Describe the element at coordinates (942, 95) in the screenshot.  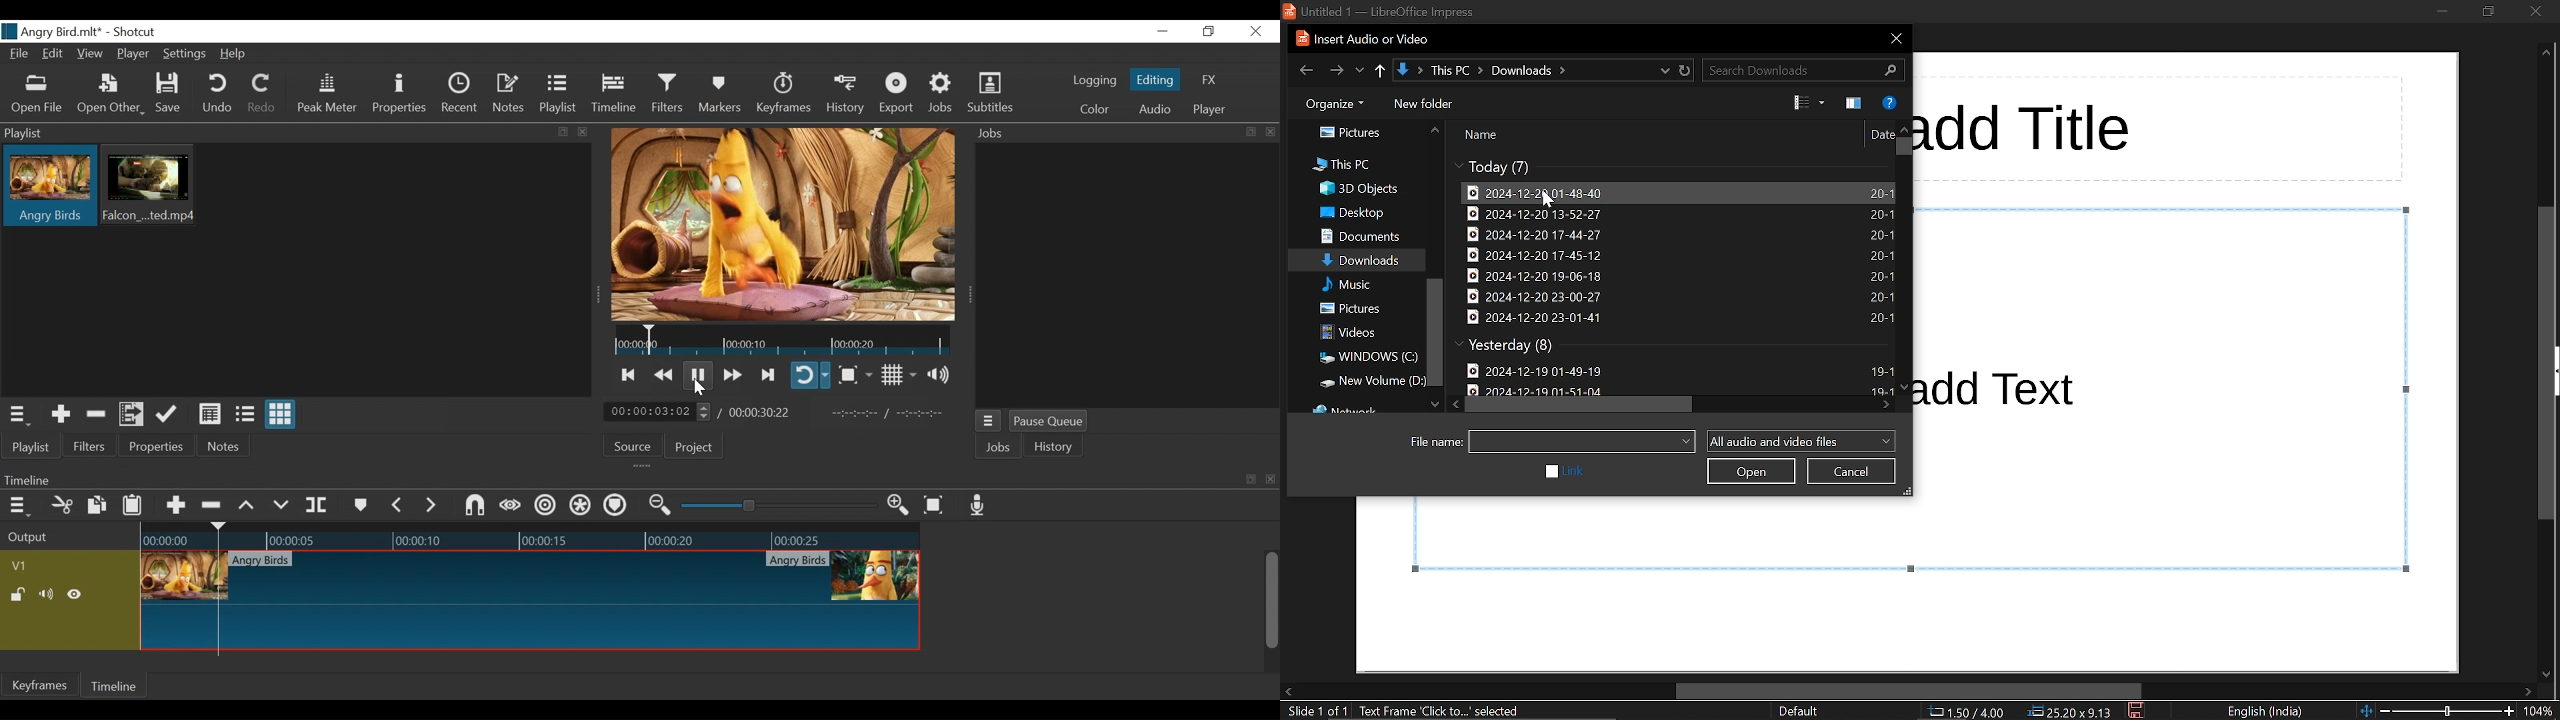
I see `Jobs` at that location.